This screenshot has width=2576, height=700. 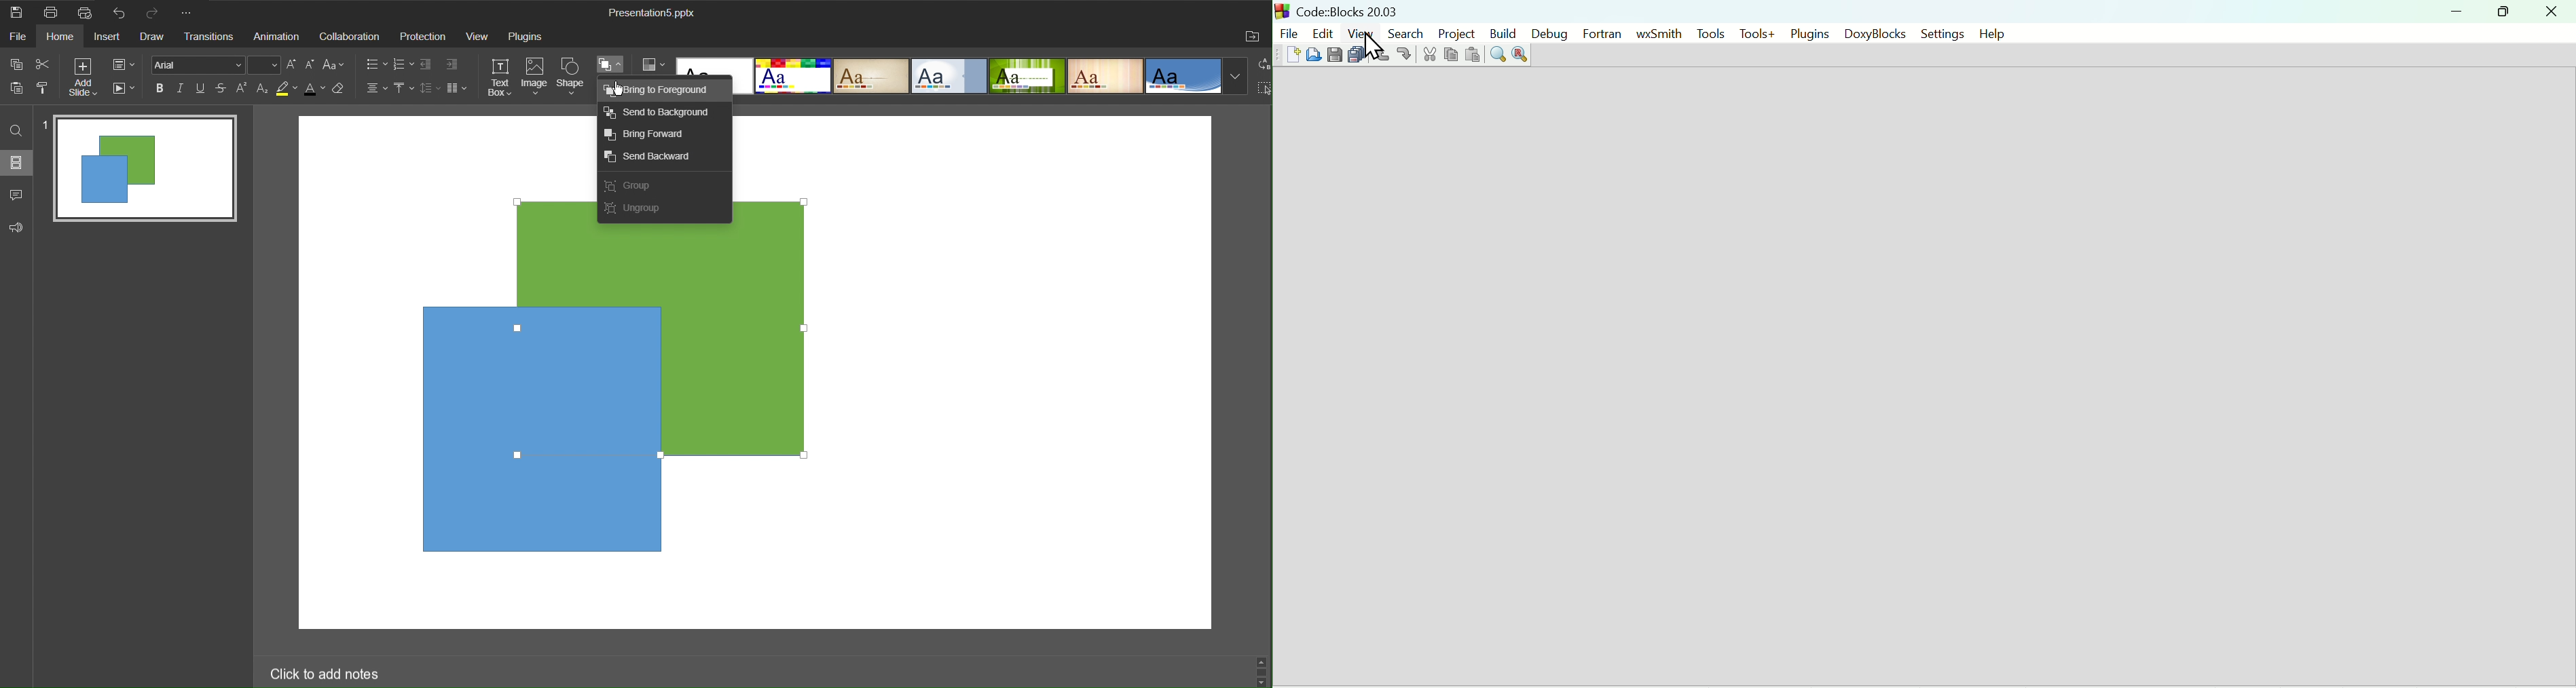 What do you see at coordinates (1356, 54) in the screenshot?
I see `Save everything` at bounding box center [1356, 54].